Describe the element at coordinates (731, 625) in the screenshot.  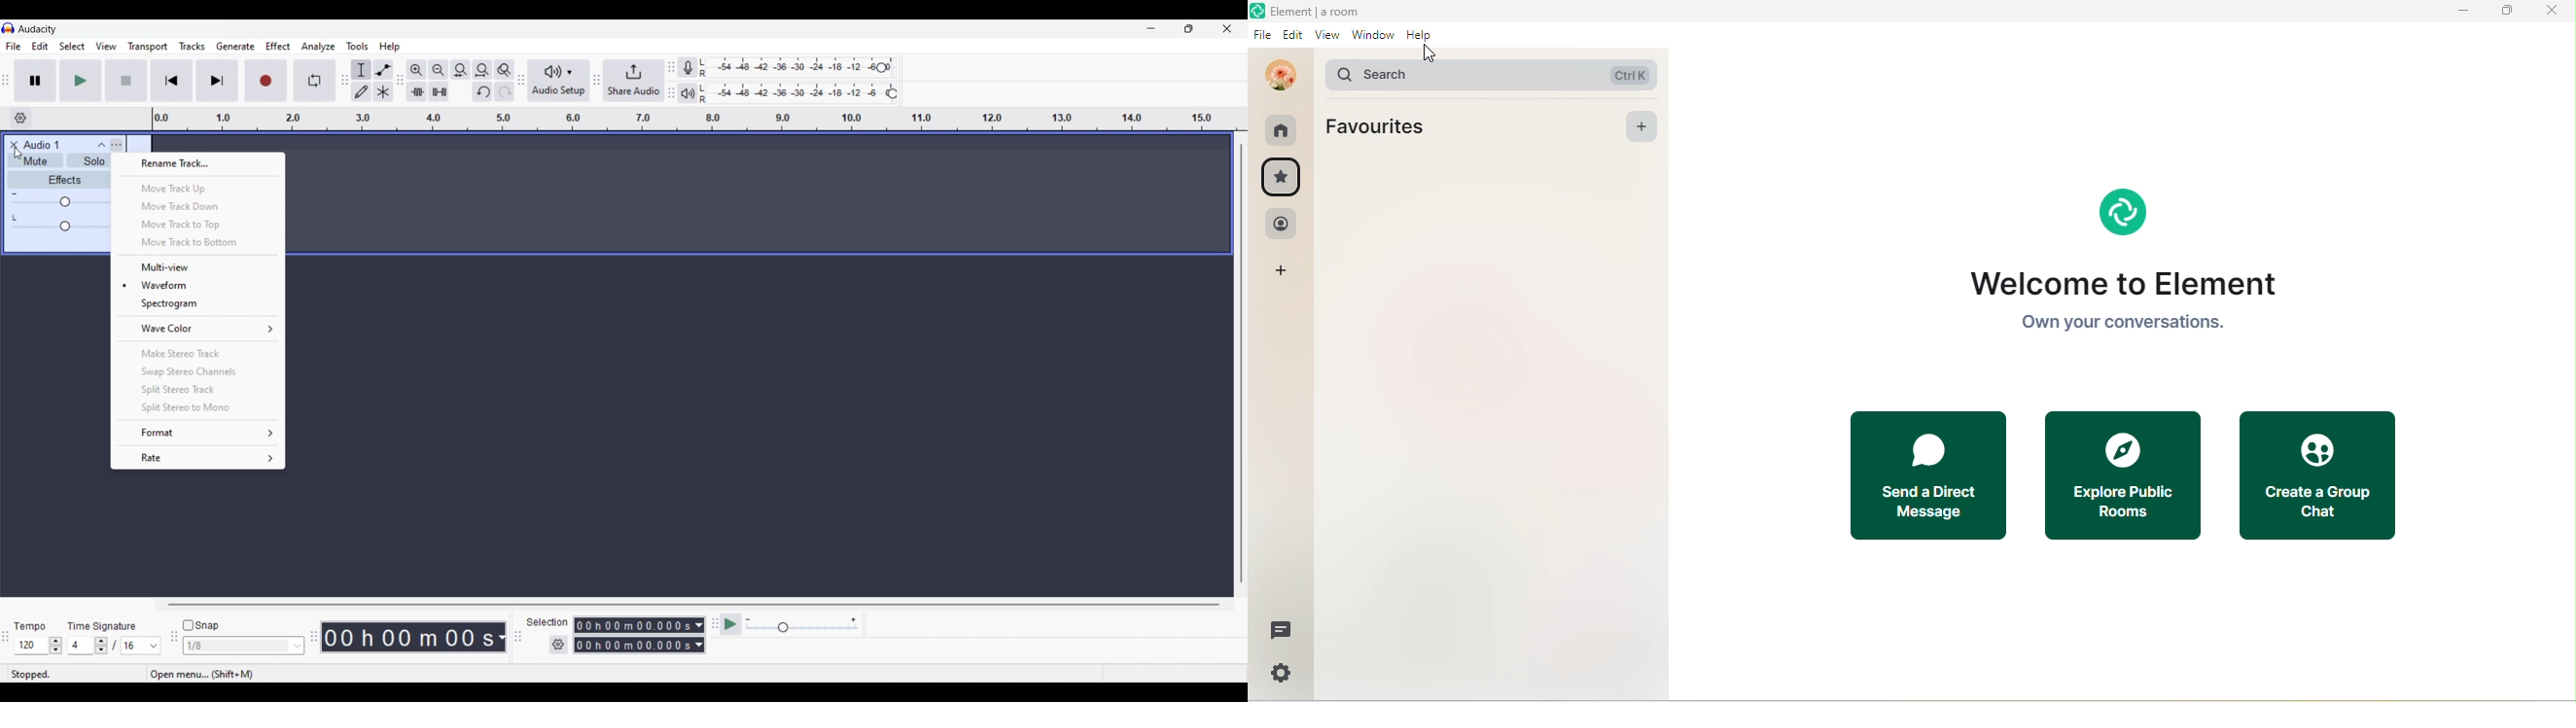
I see `Play-at-speed/Play-at-speed oncce` at that location.